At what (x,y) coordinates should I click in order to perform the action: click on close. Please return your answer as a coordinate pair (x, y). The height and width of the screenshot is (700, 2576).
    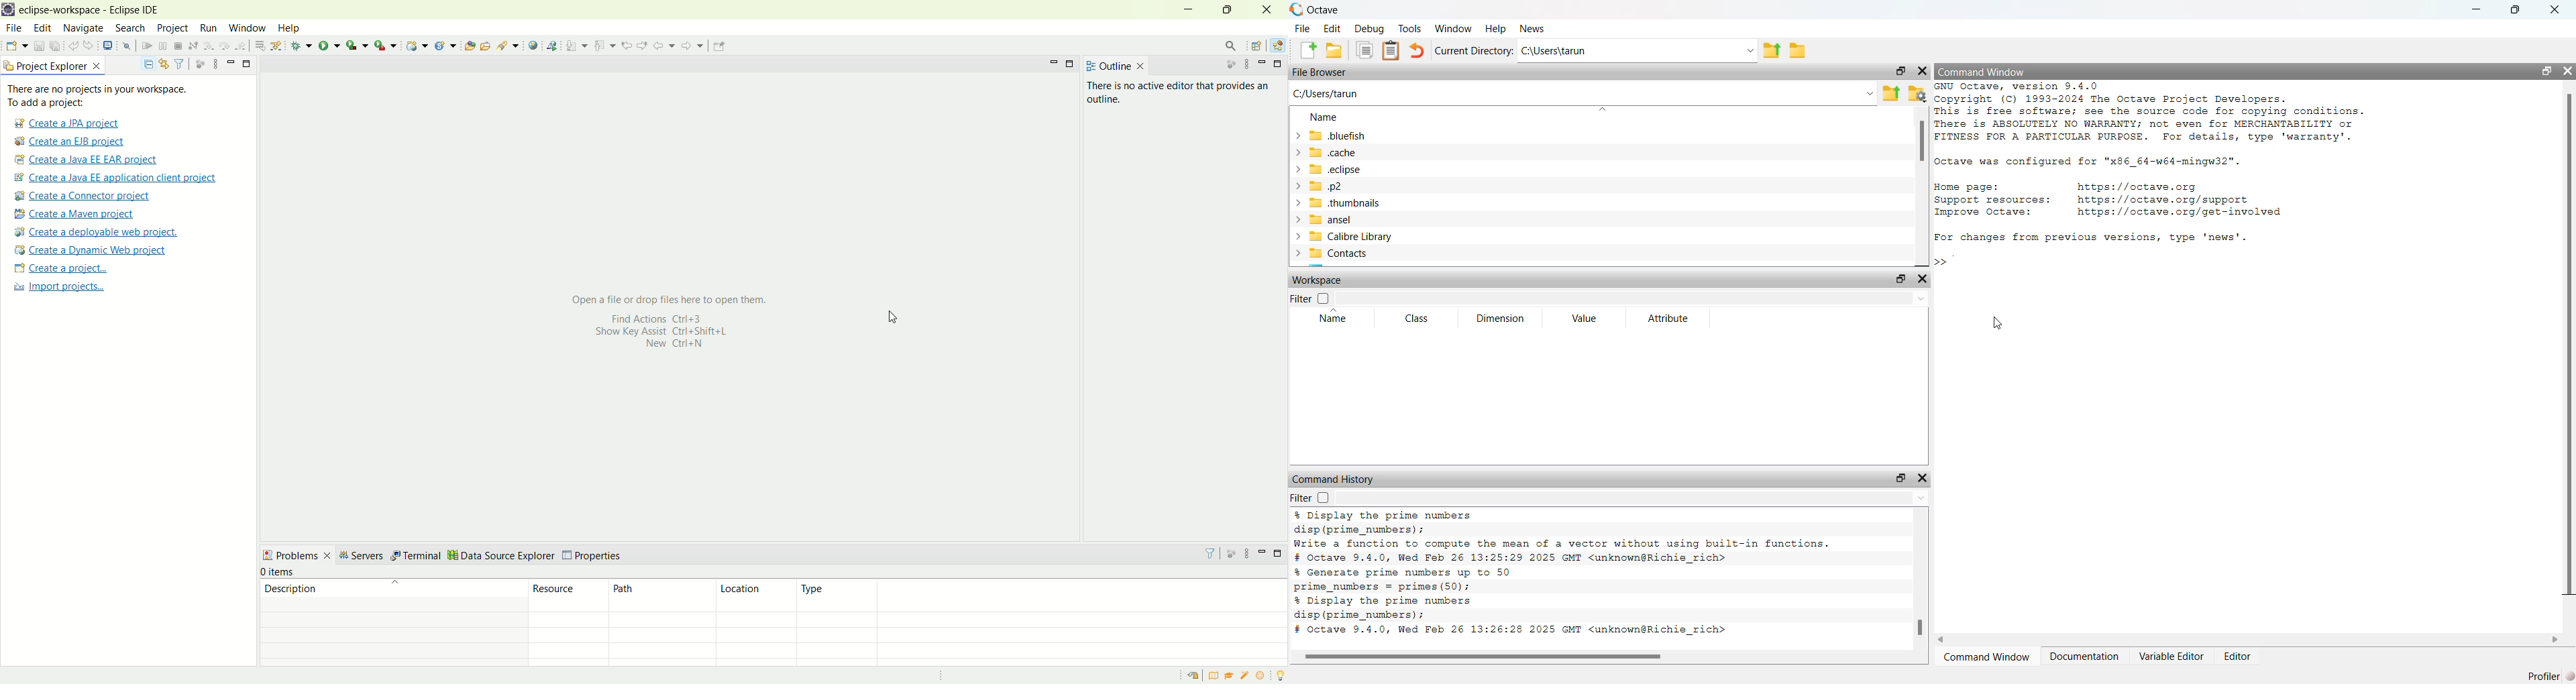
    Looking at the image, I should click on (1264, 10).